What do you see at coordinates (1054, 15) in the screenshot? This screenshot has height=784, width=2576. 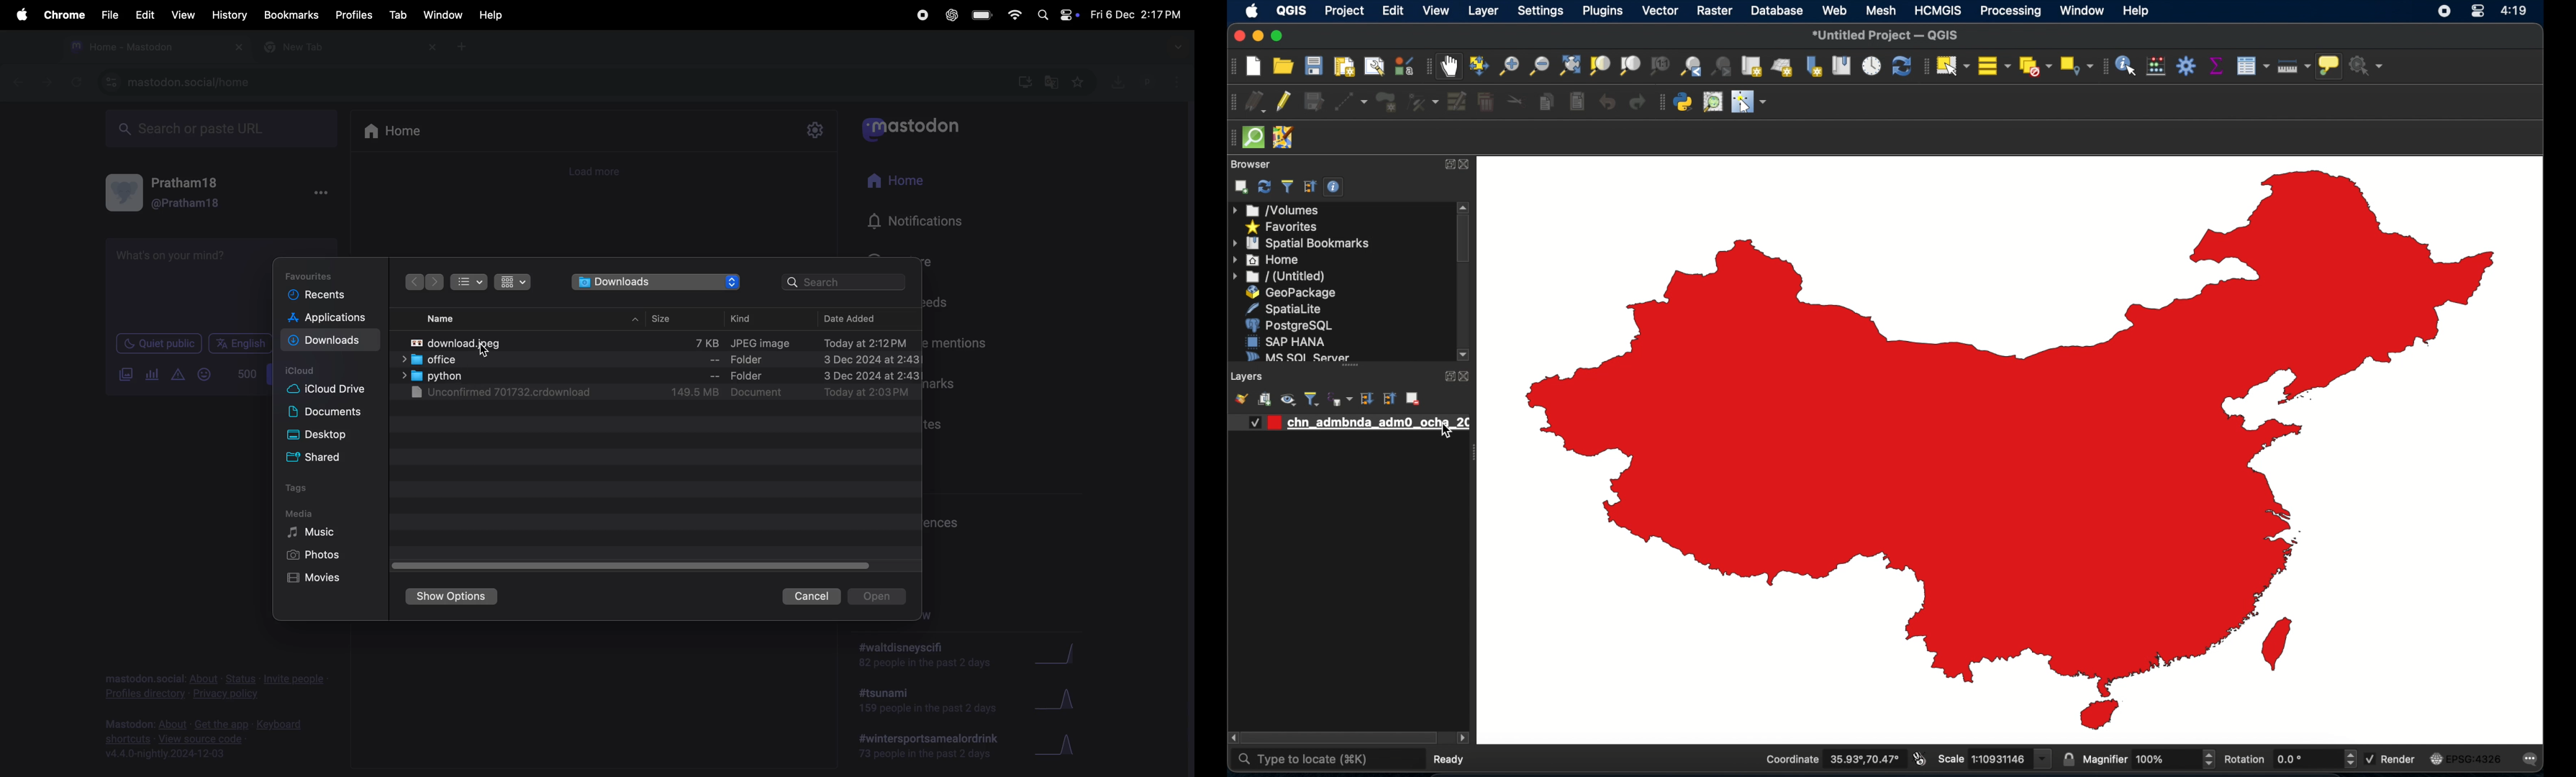 I see `apple widgets` at bounding box center [1054, 15].